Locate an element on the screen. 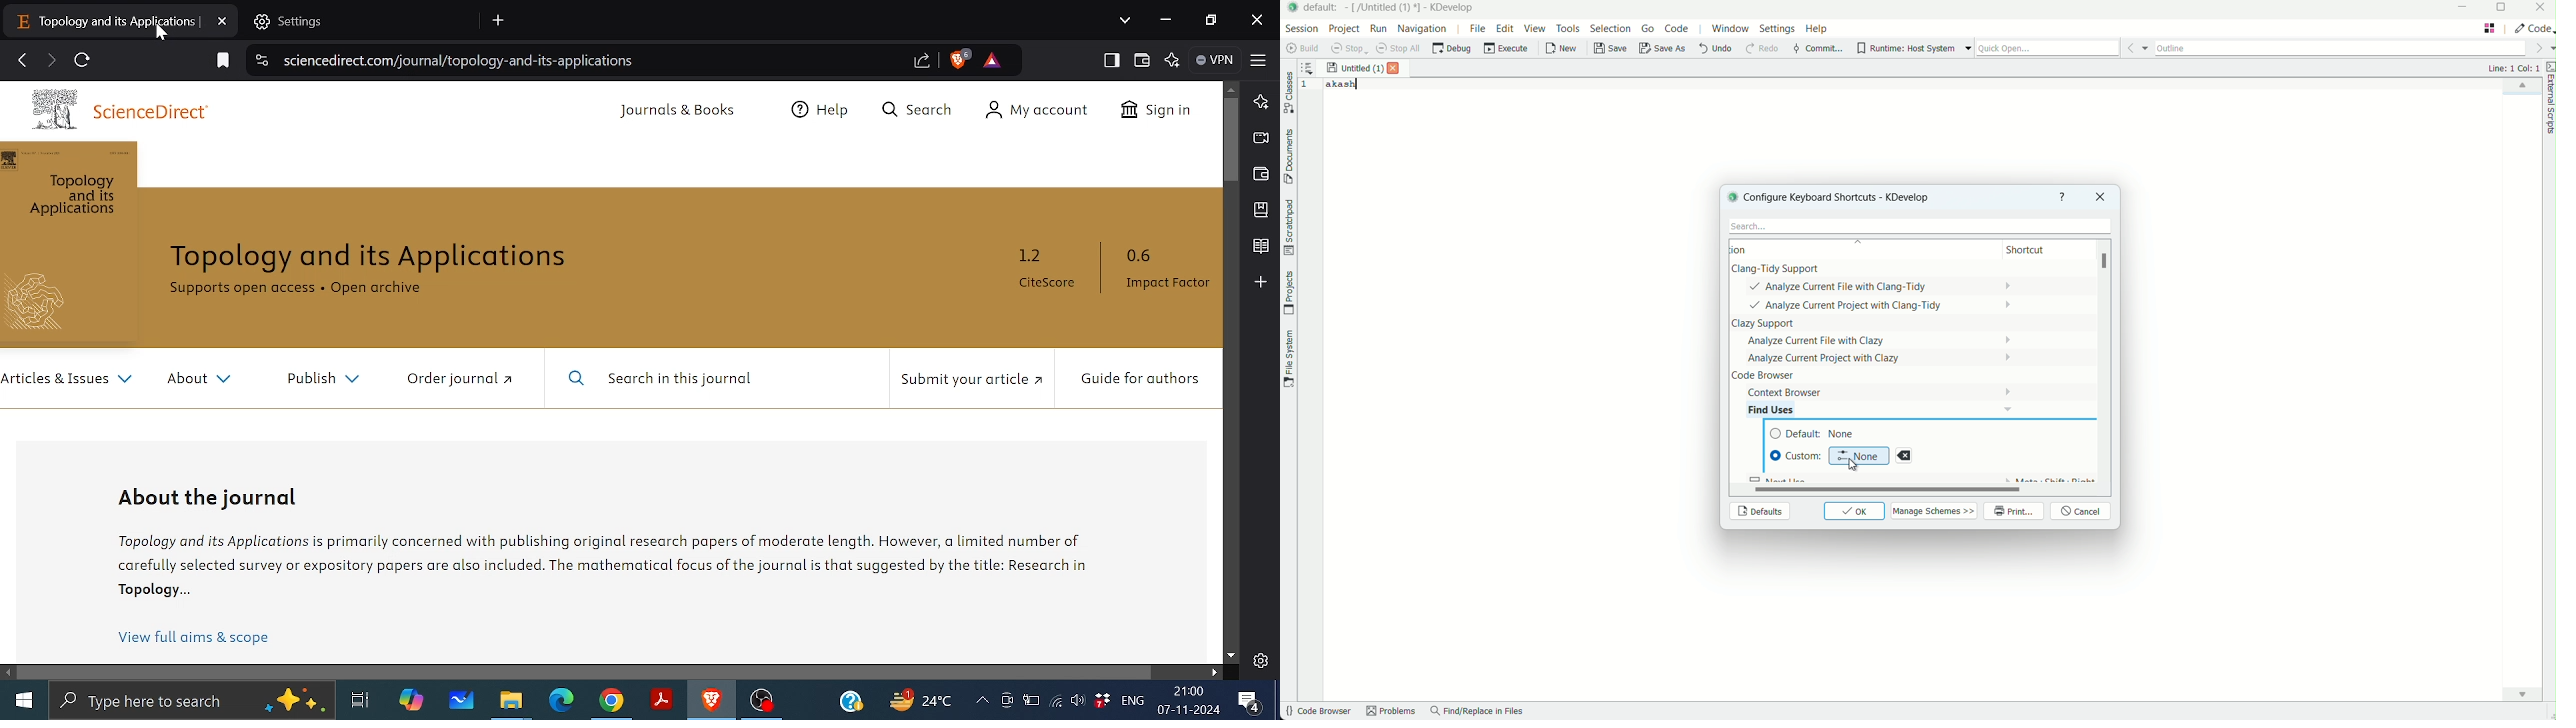 The image size is (2576, 728). Find uses is located at coordinates (1781, 409).